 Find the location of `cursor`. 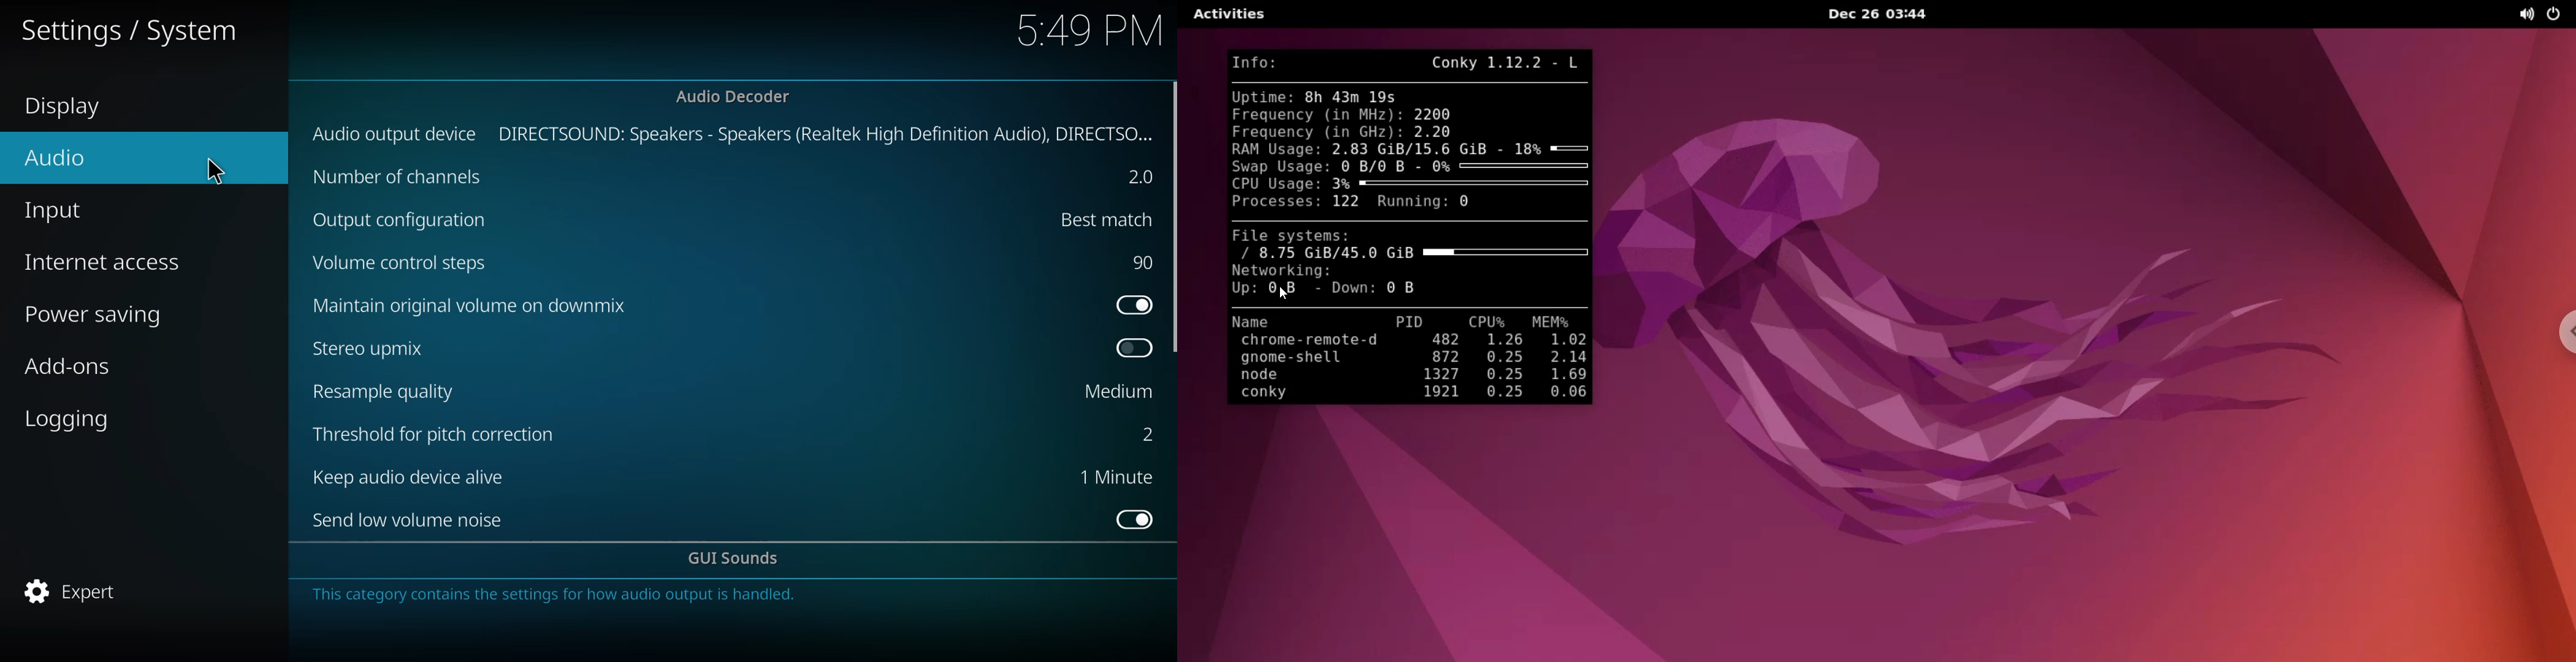

cursor is located at coordinates (210, 170).